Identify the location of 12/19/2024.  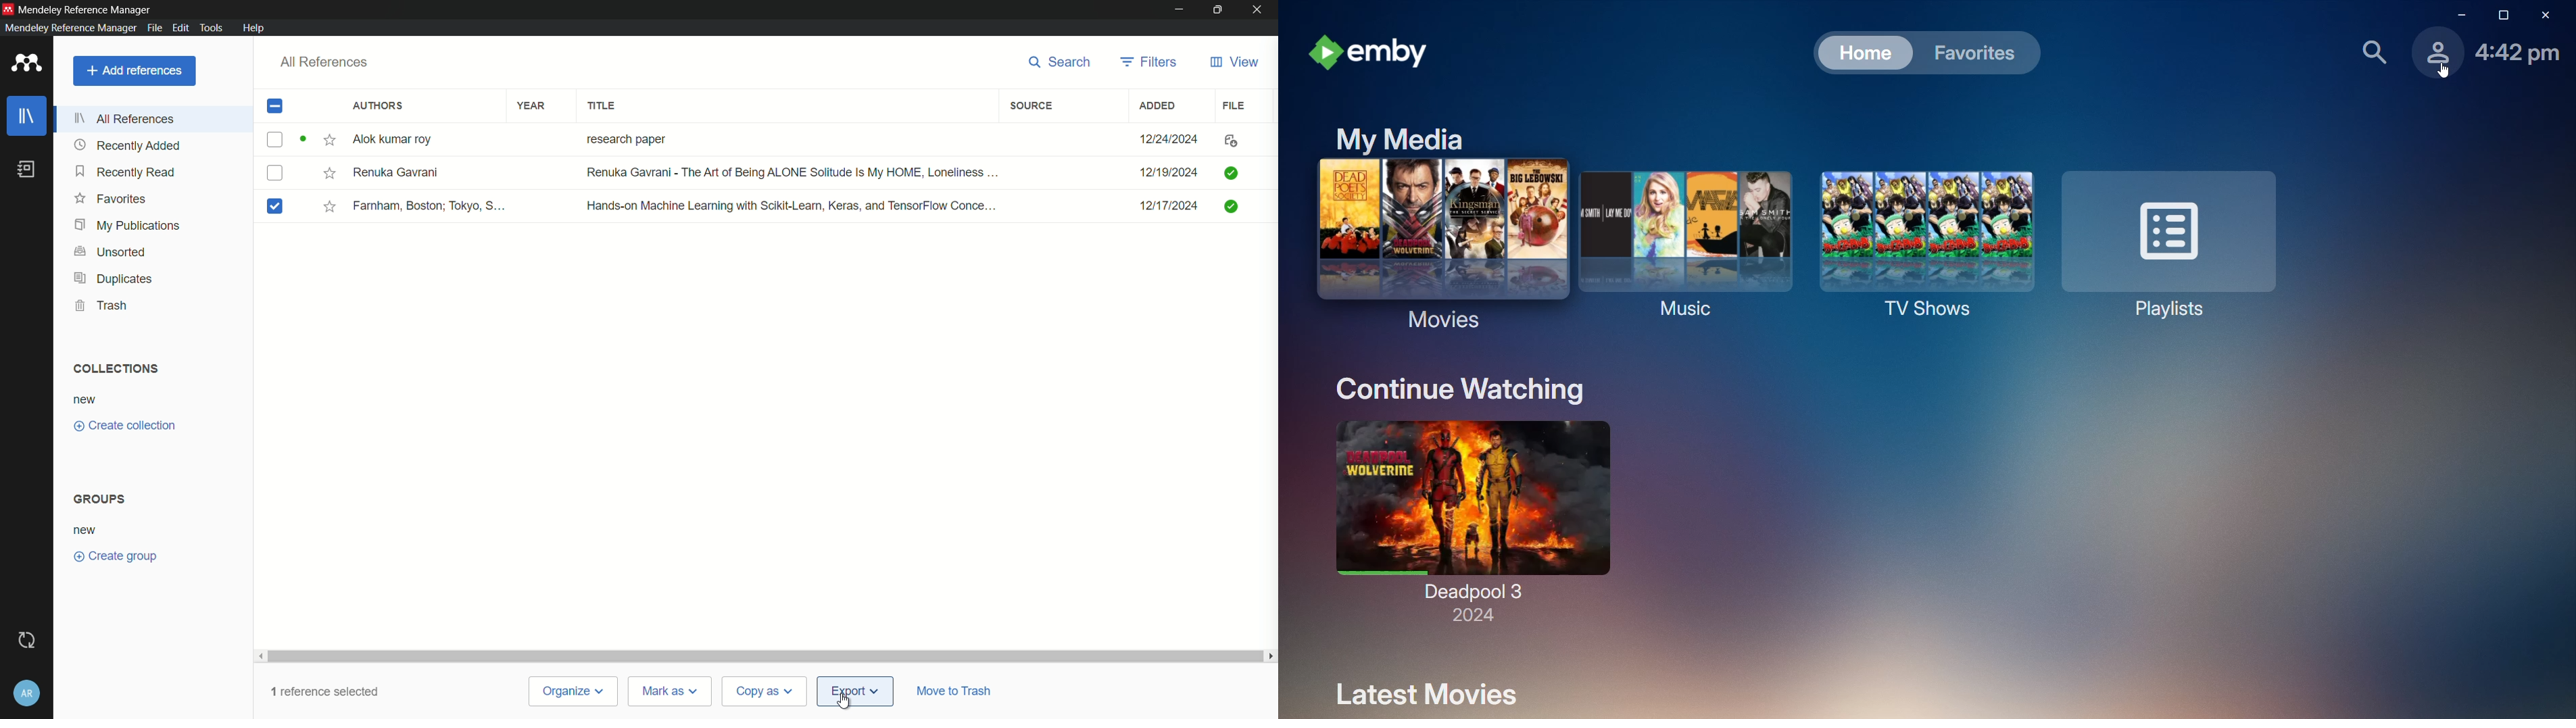
(1168, 174).